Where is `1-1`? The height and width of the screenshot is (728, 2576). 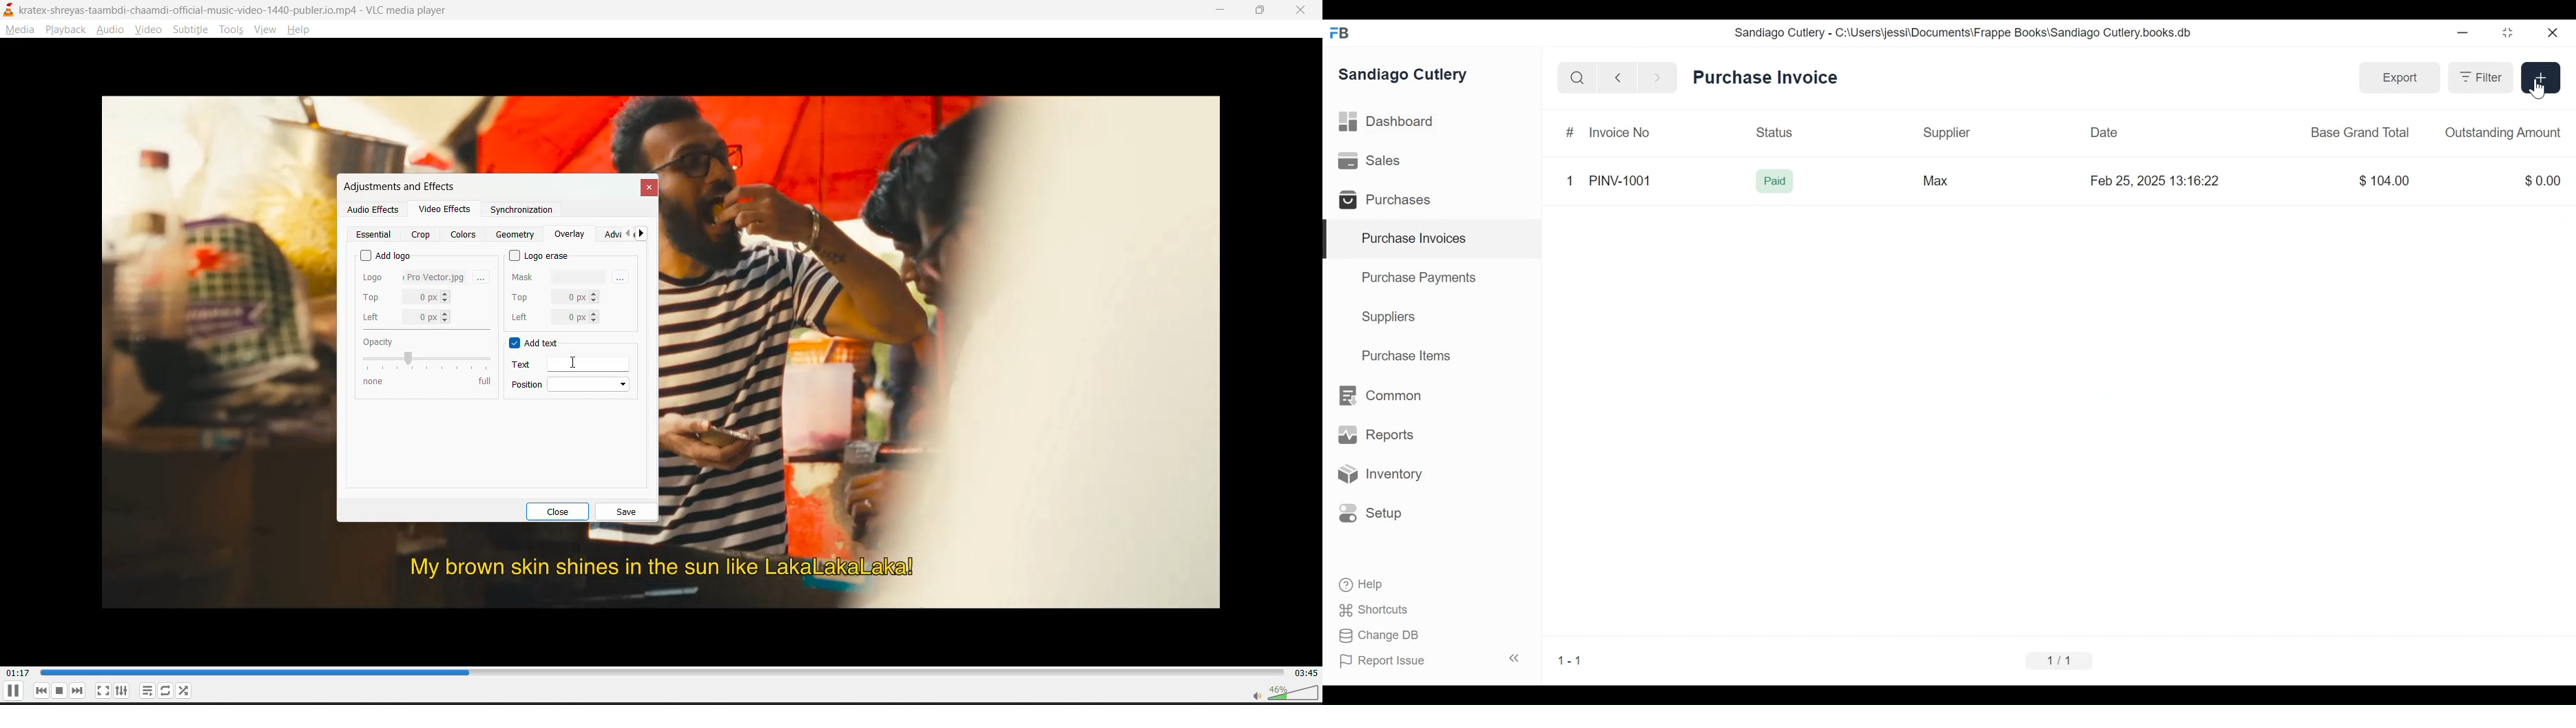 1-1 is located at coordinates (1569, 661).